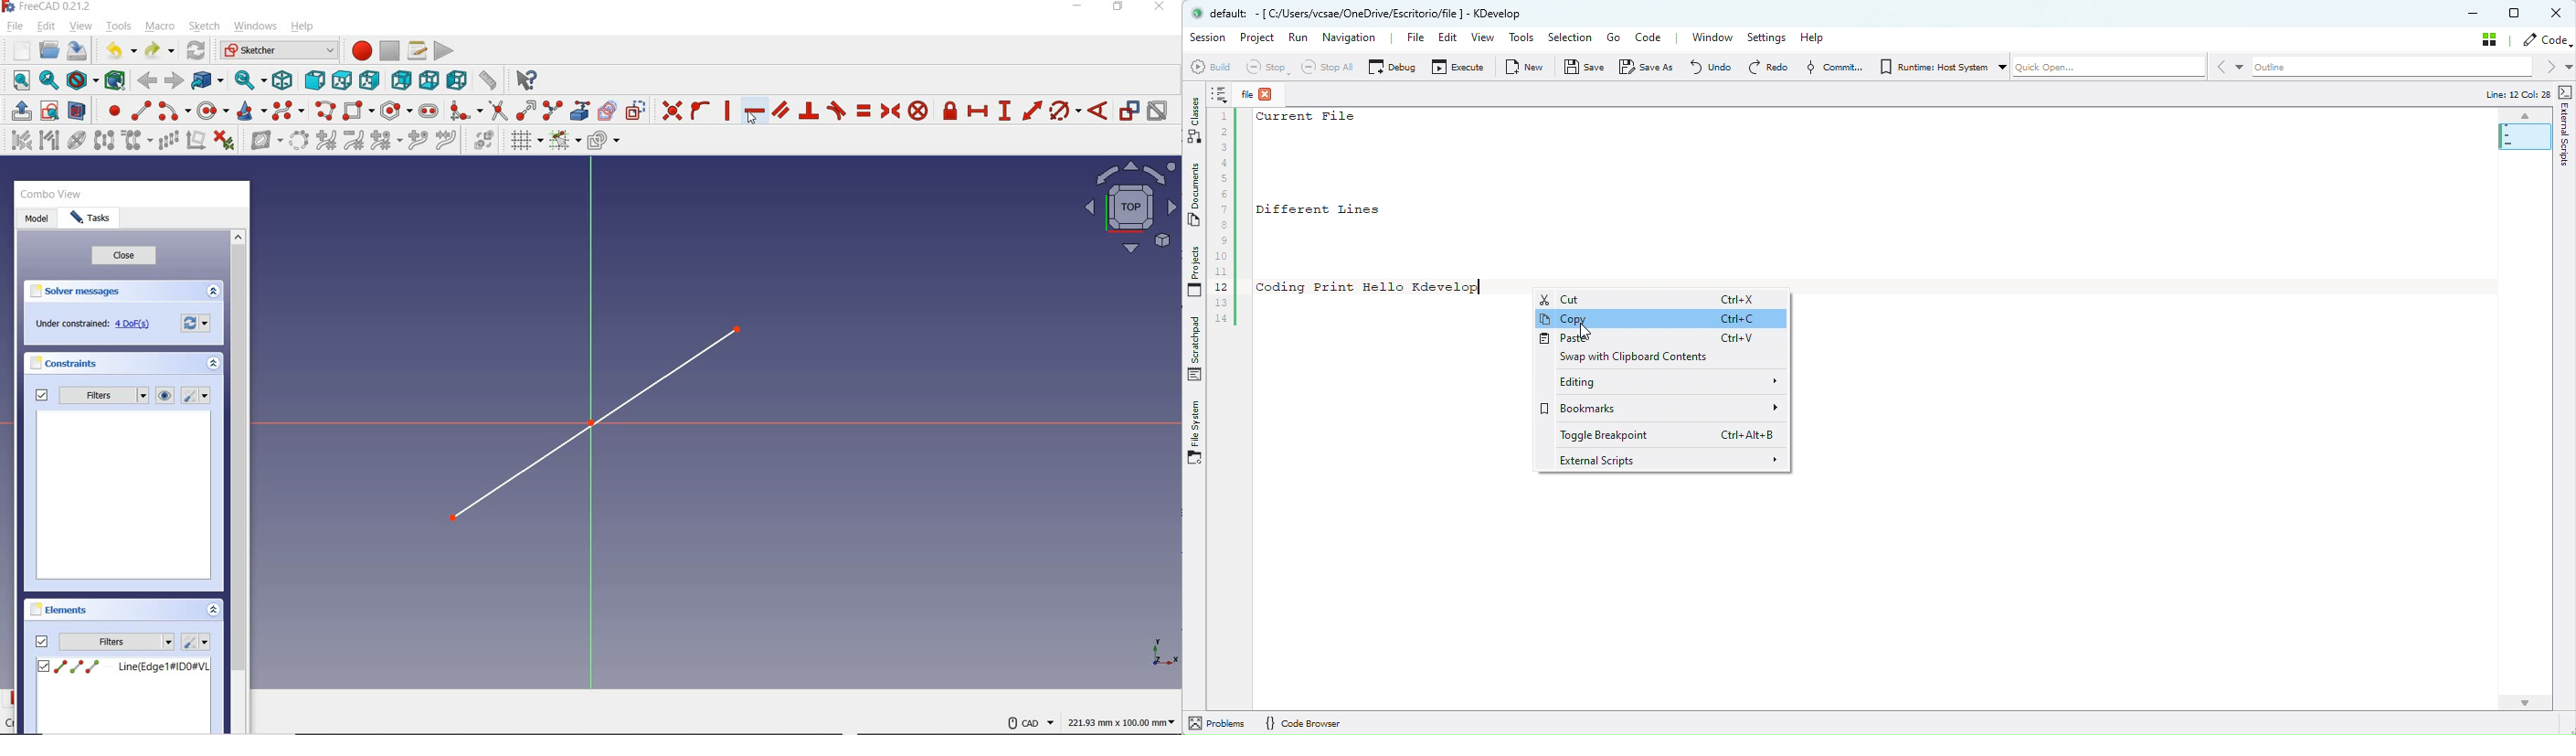 The width and height of the screenshot is (2576, 756). Describe the element at coordinates (2518, 14) in the screenshot. I see `Box` at that location.